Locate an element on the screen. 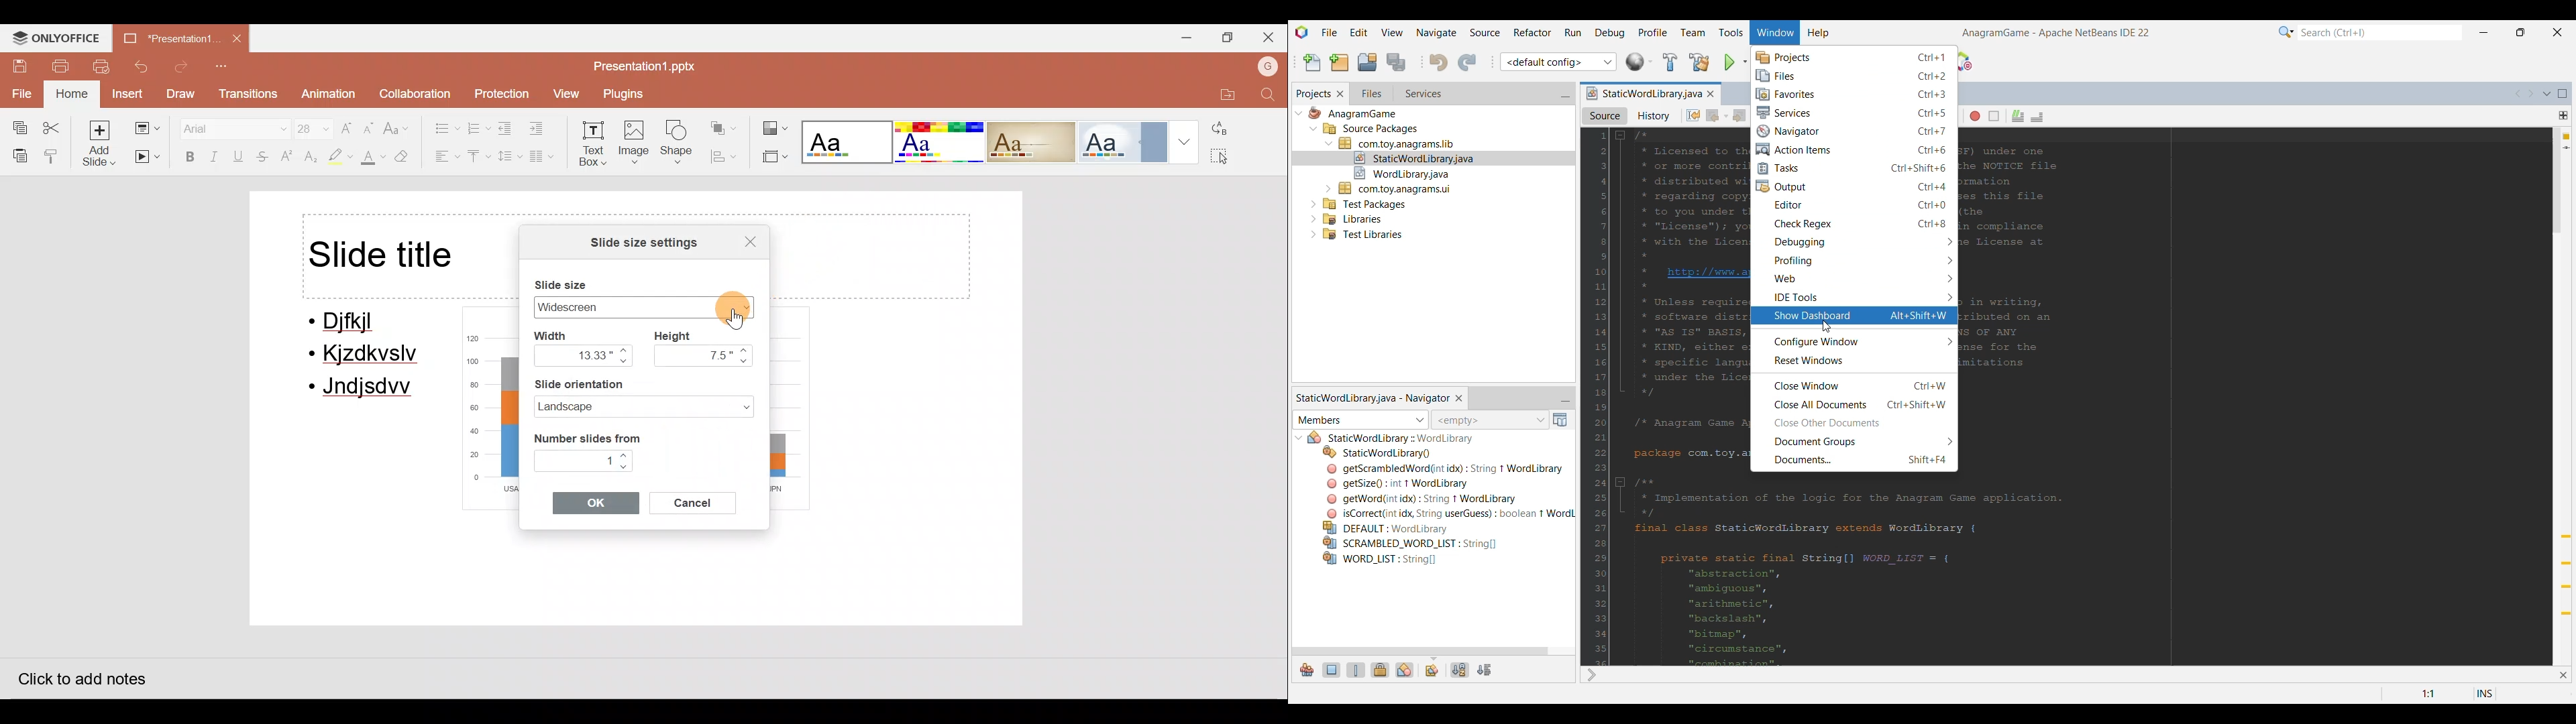 The width and height of the screenshot is (2576, 728). Click to add notes is located at coordinates (80, 675).